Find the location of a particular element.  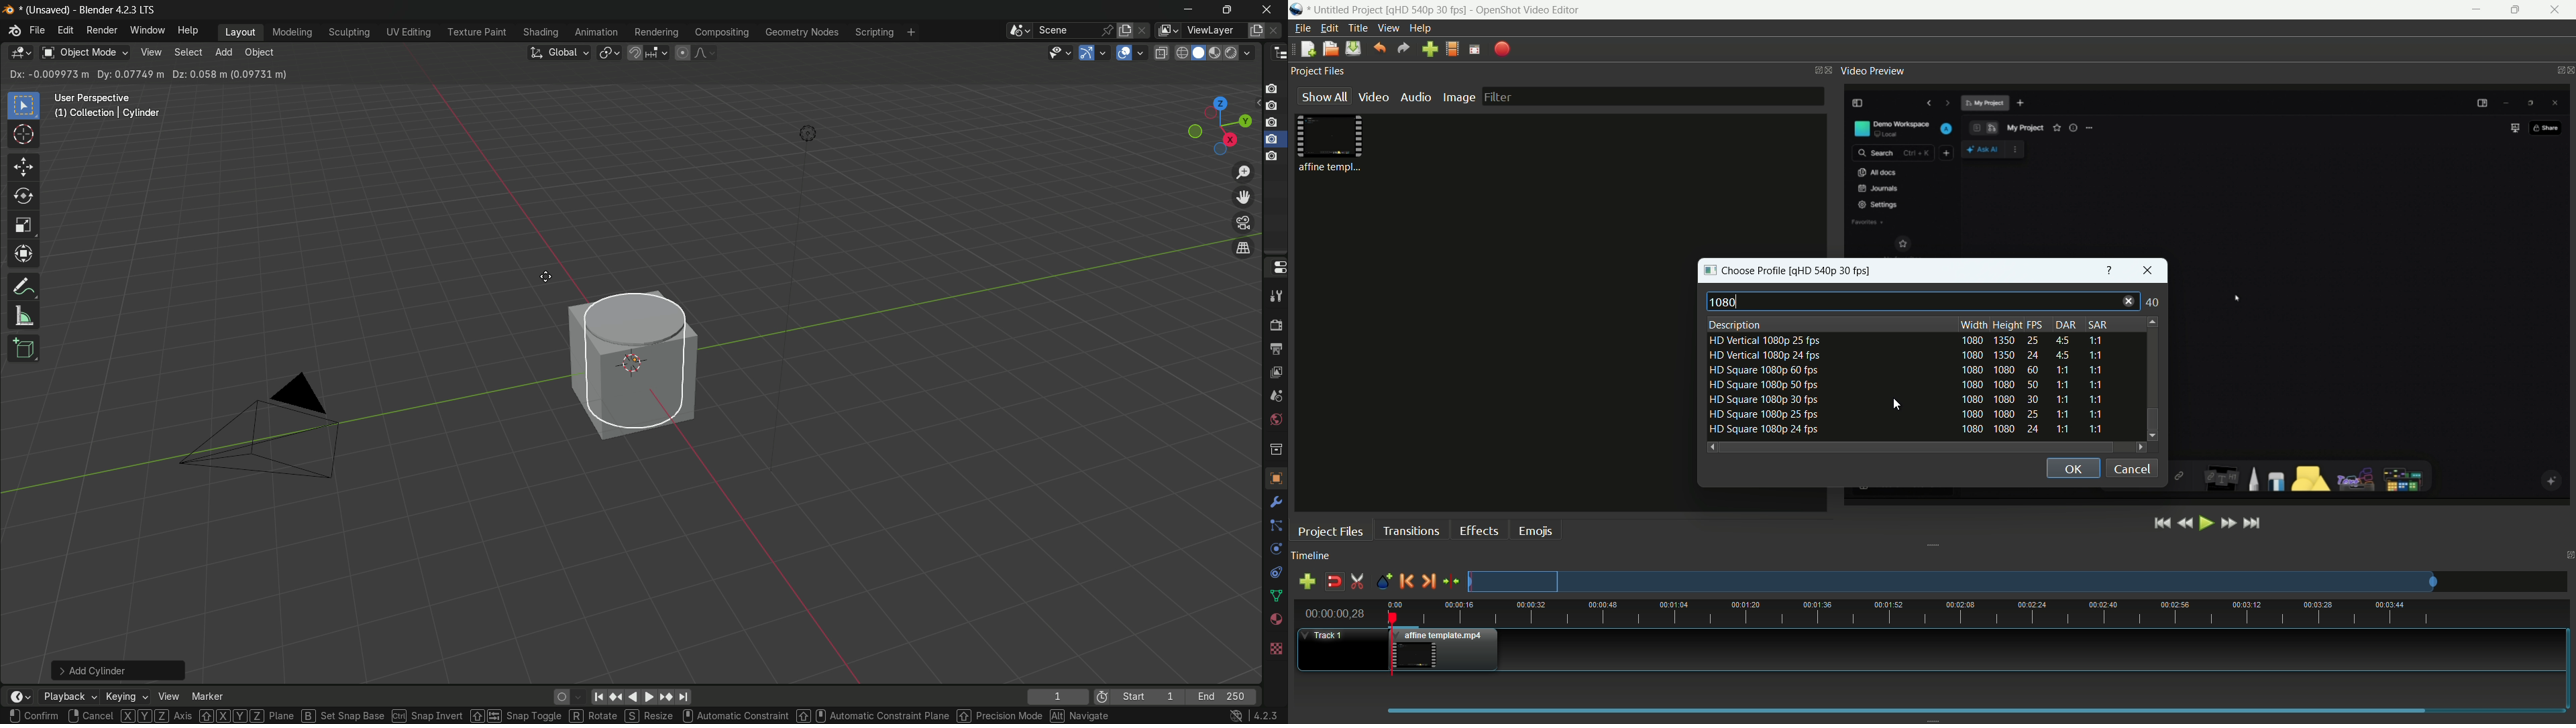

profile is located at coordinates (1428, 9).